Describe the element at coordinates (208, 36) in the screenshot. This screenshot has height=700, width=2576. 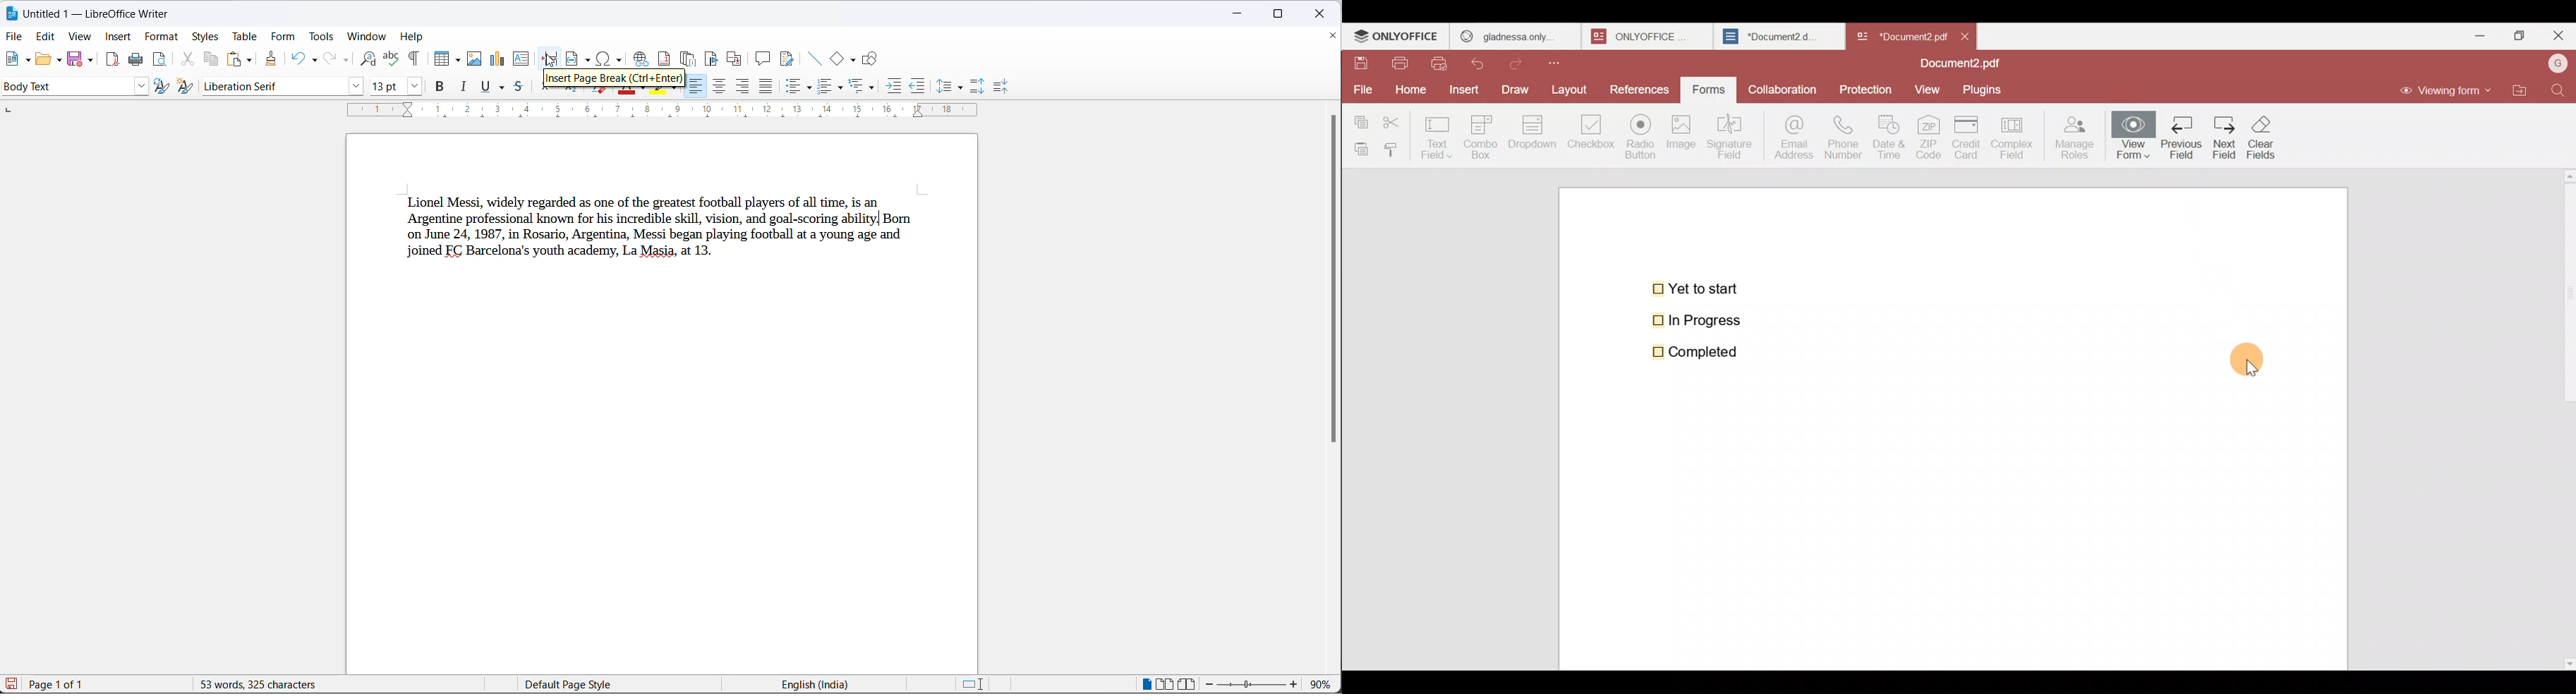
I see `styles` at that location.